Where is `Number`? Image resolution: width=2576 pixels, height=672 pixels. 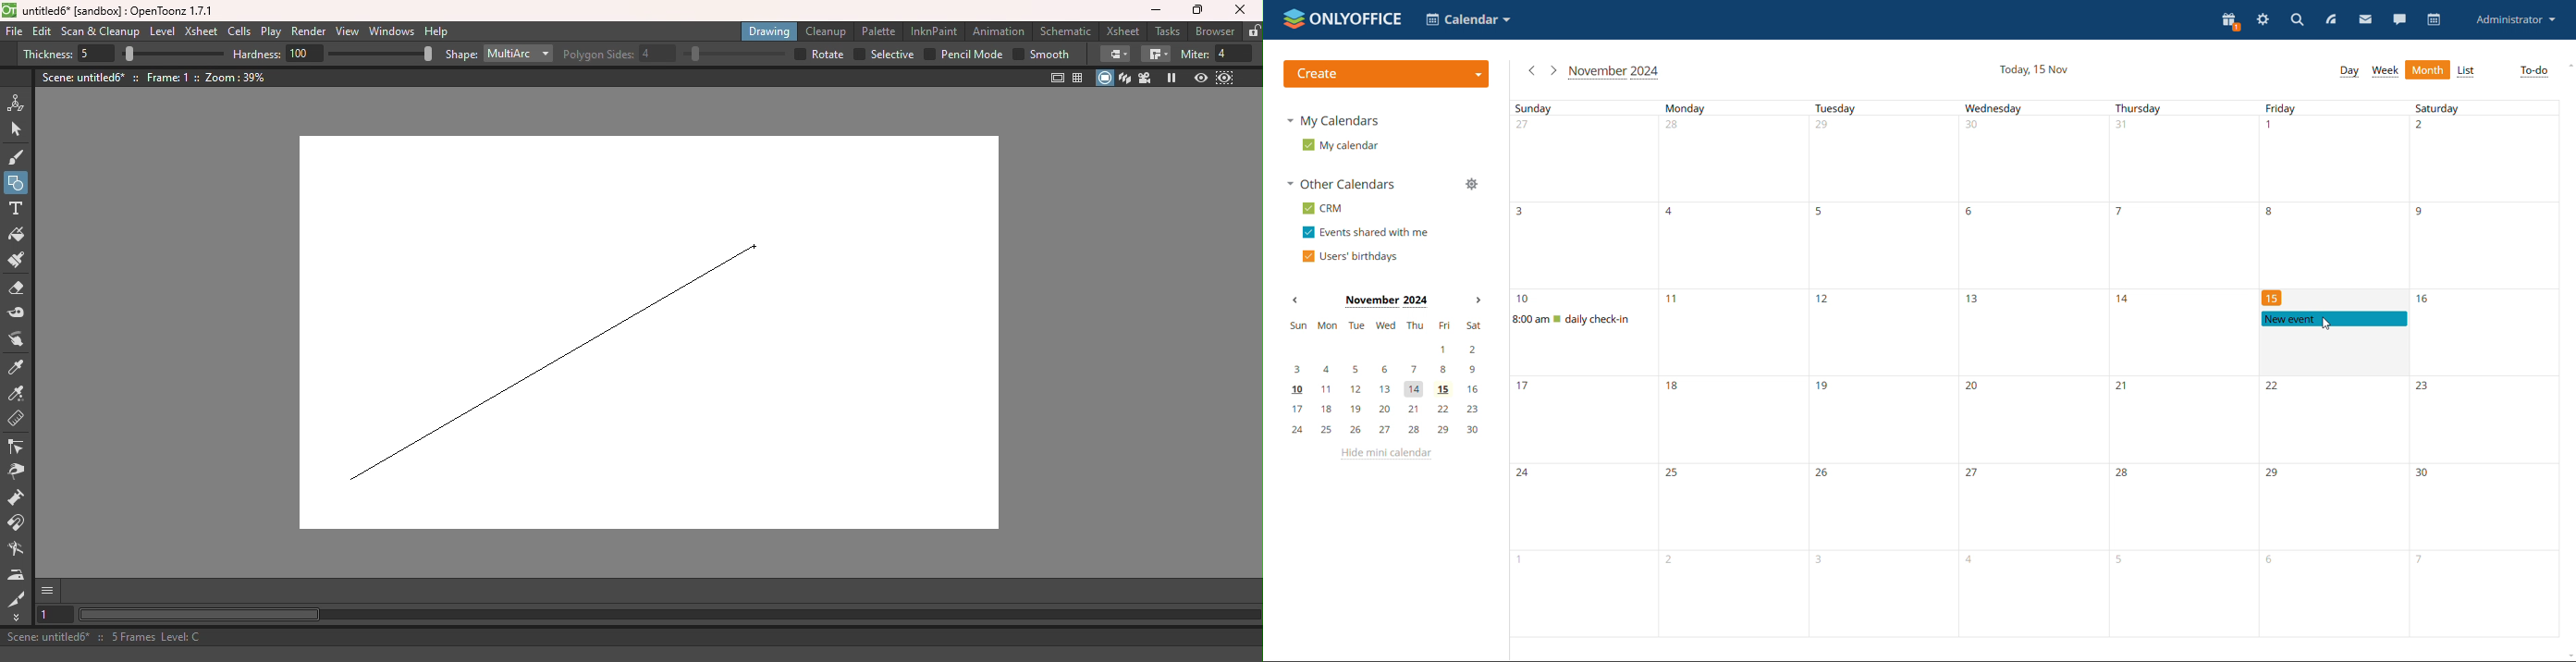 Number is located at coordinates (2272, 299).